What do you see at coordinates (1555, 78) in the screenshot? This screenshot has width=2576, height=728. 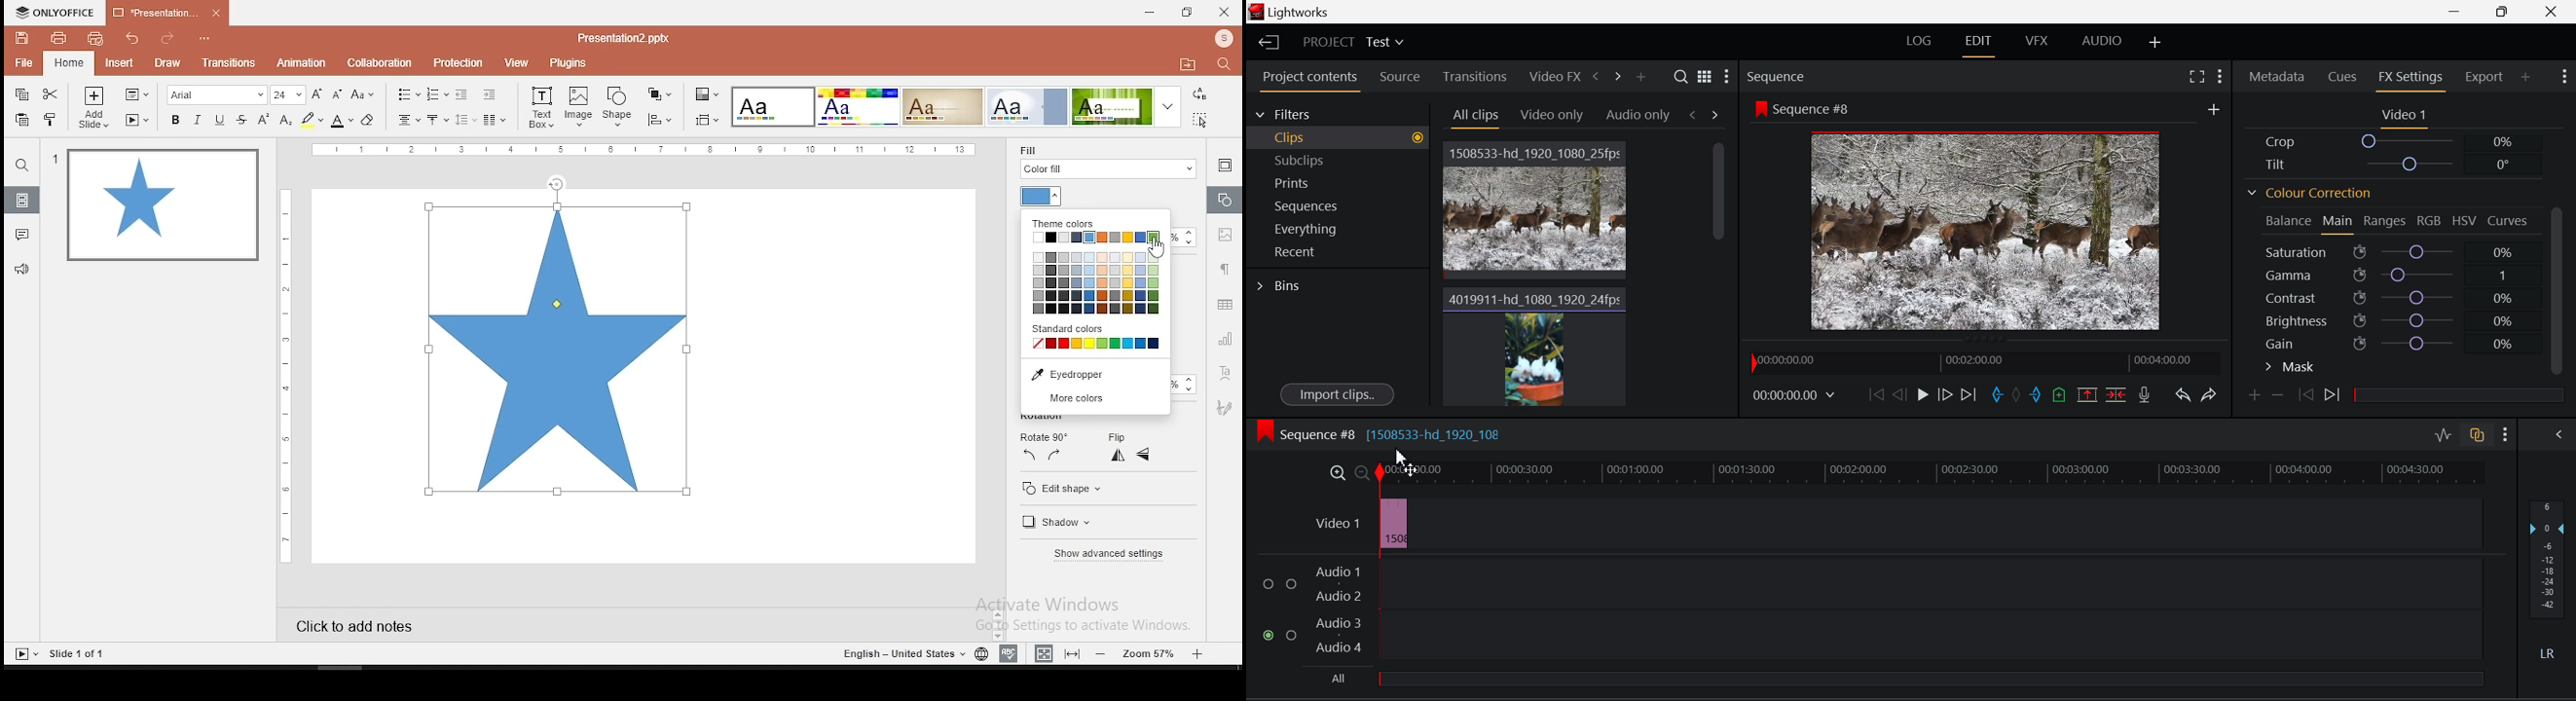 I see `Video FX Tab` at bounding box center [1555, 78].